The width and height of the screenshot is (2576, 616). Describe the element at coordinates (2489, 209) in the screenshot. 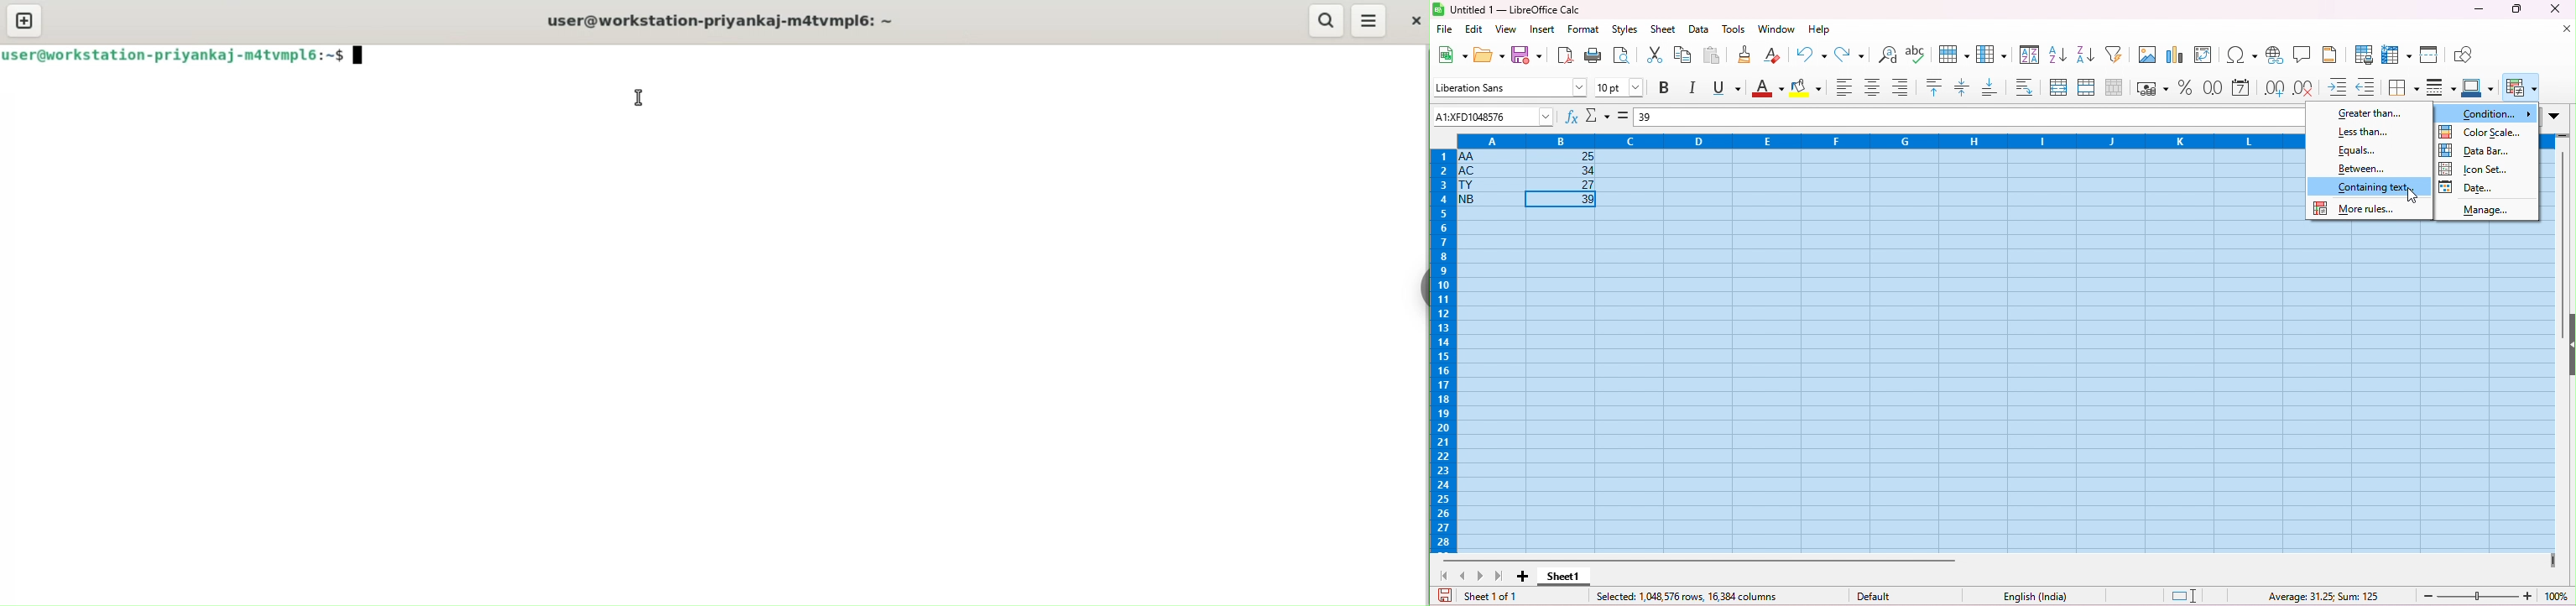

I see `manage` at that location.